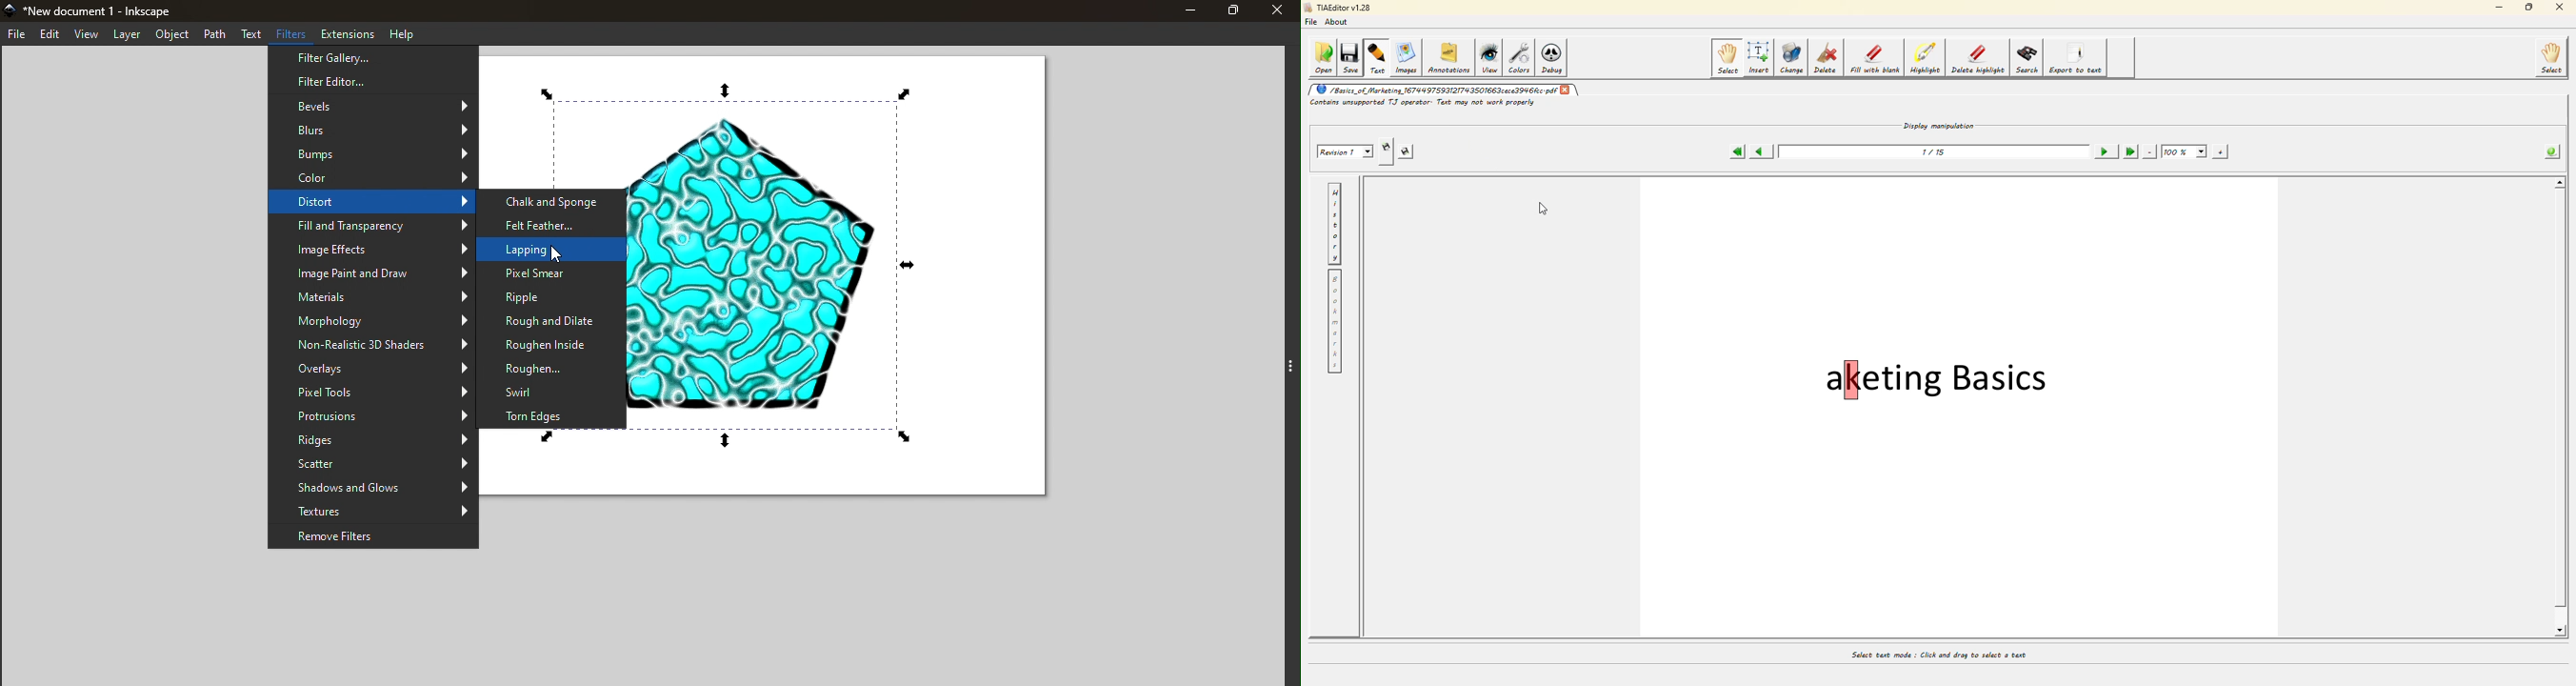 The height and width of the screenshot is (700, 2576). Describe the element at coordinates (1233, 10) in the screenshot. I see `Maximize` at that location.